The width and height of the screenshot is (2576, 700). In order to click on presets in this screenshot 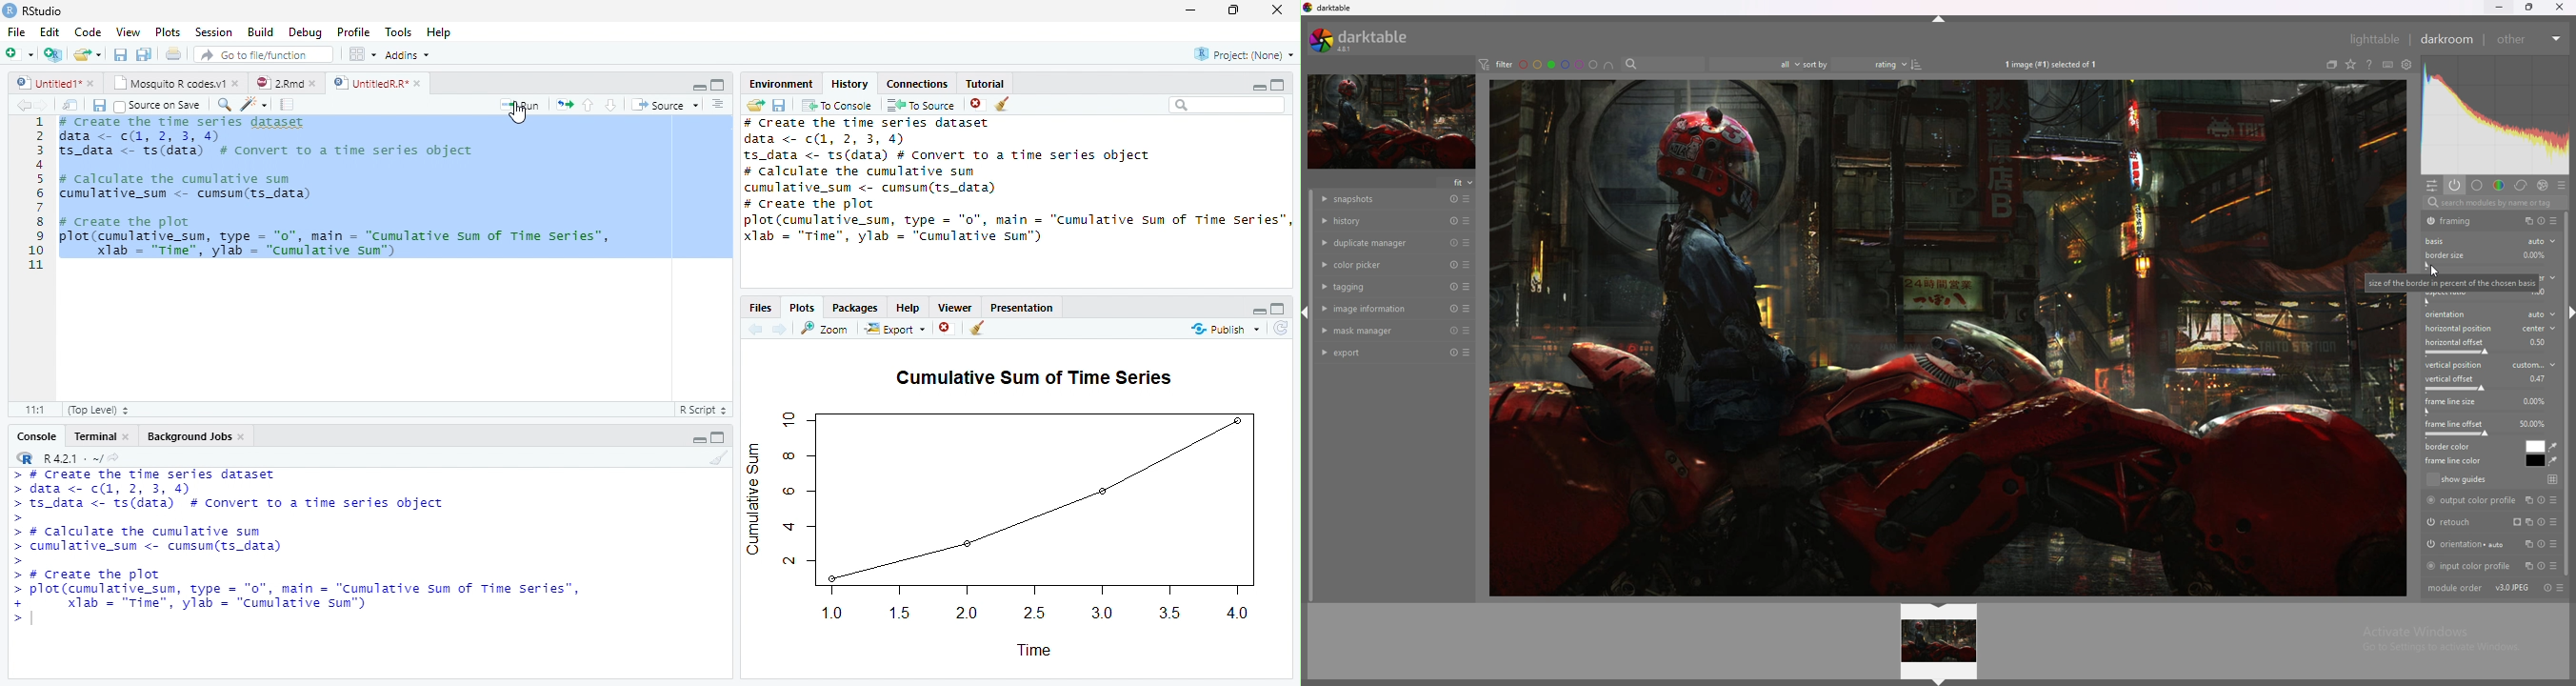, I will do `click(1467, 330)`.